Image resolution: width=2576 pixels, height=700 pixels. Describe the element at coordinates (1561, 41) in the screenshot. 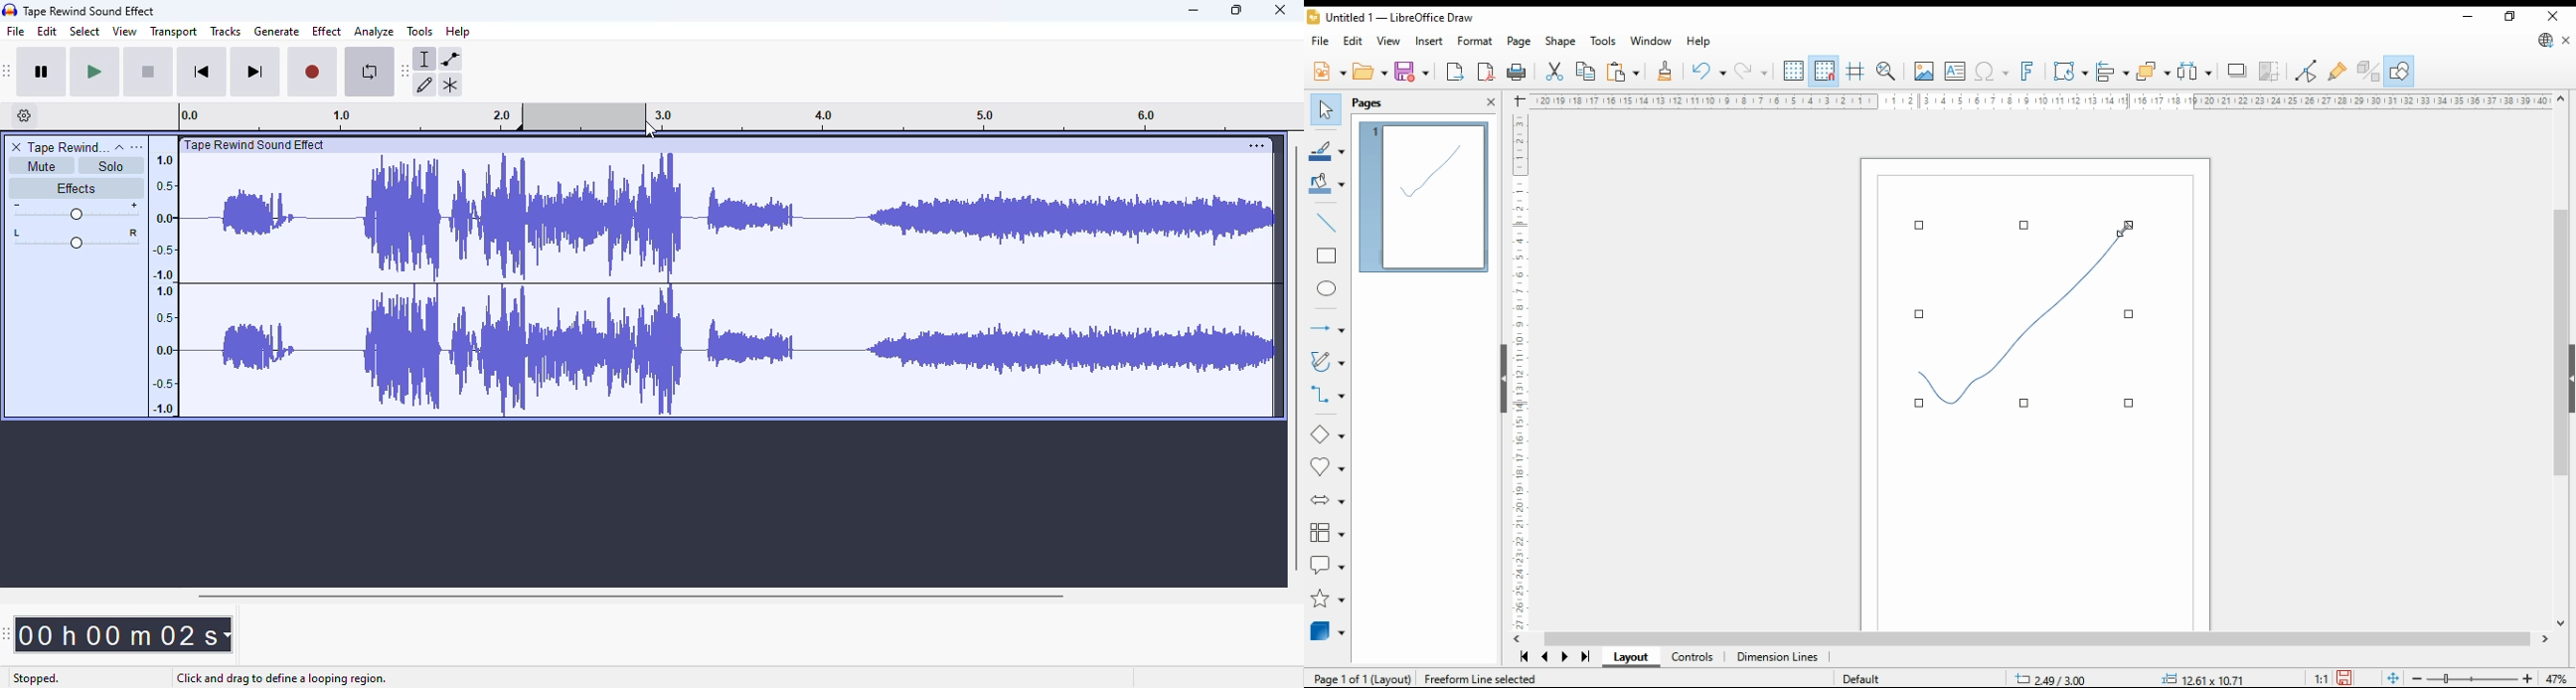

I see `shape` at that location.